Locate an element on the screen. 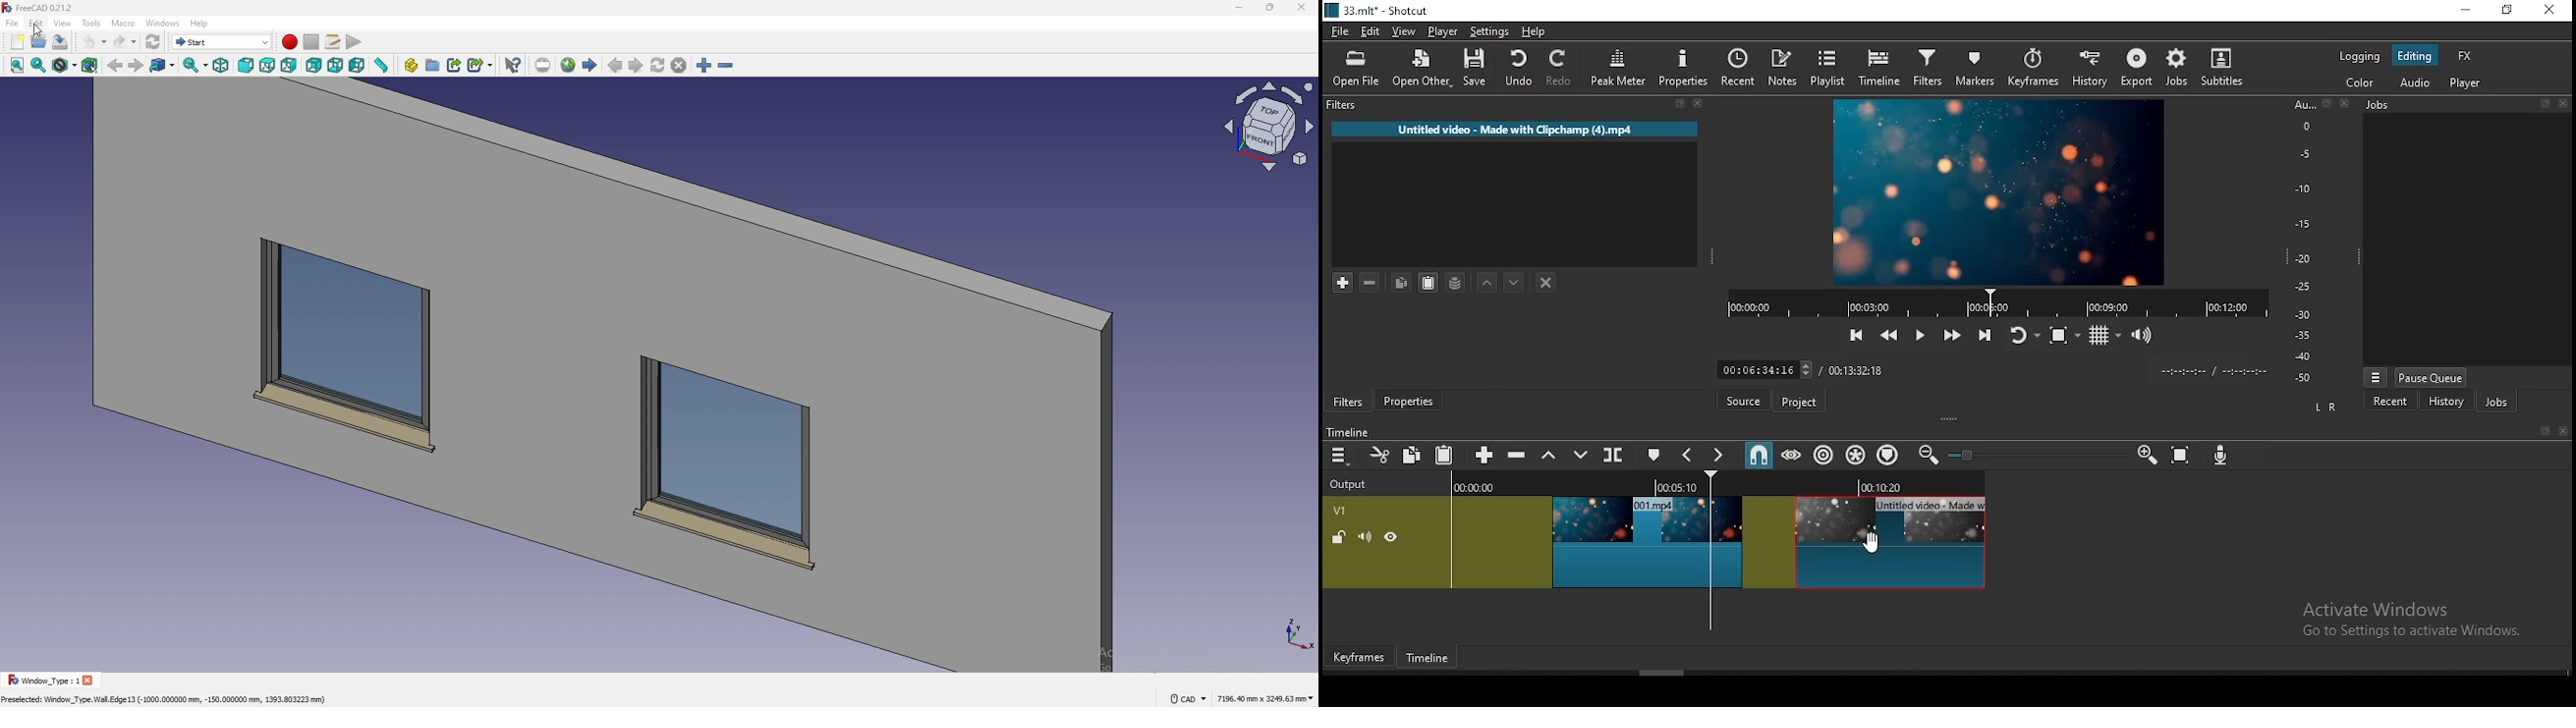 This screenshot has width=2576, height=728. cursor is located at coordinates (1872, 544).